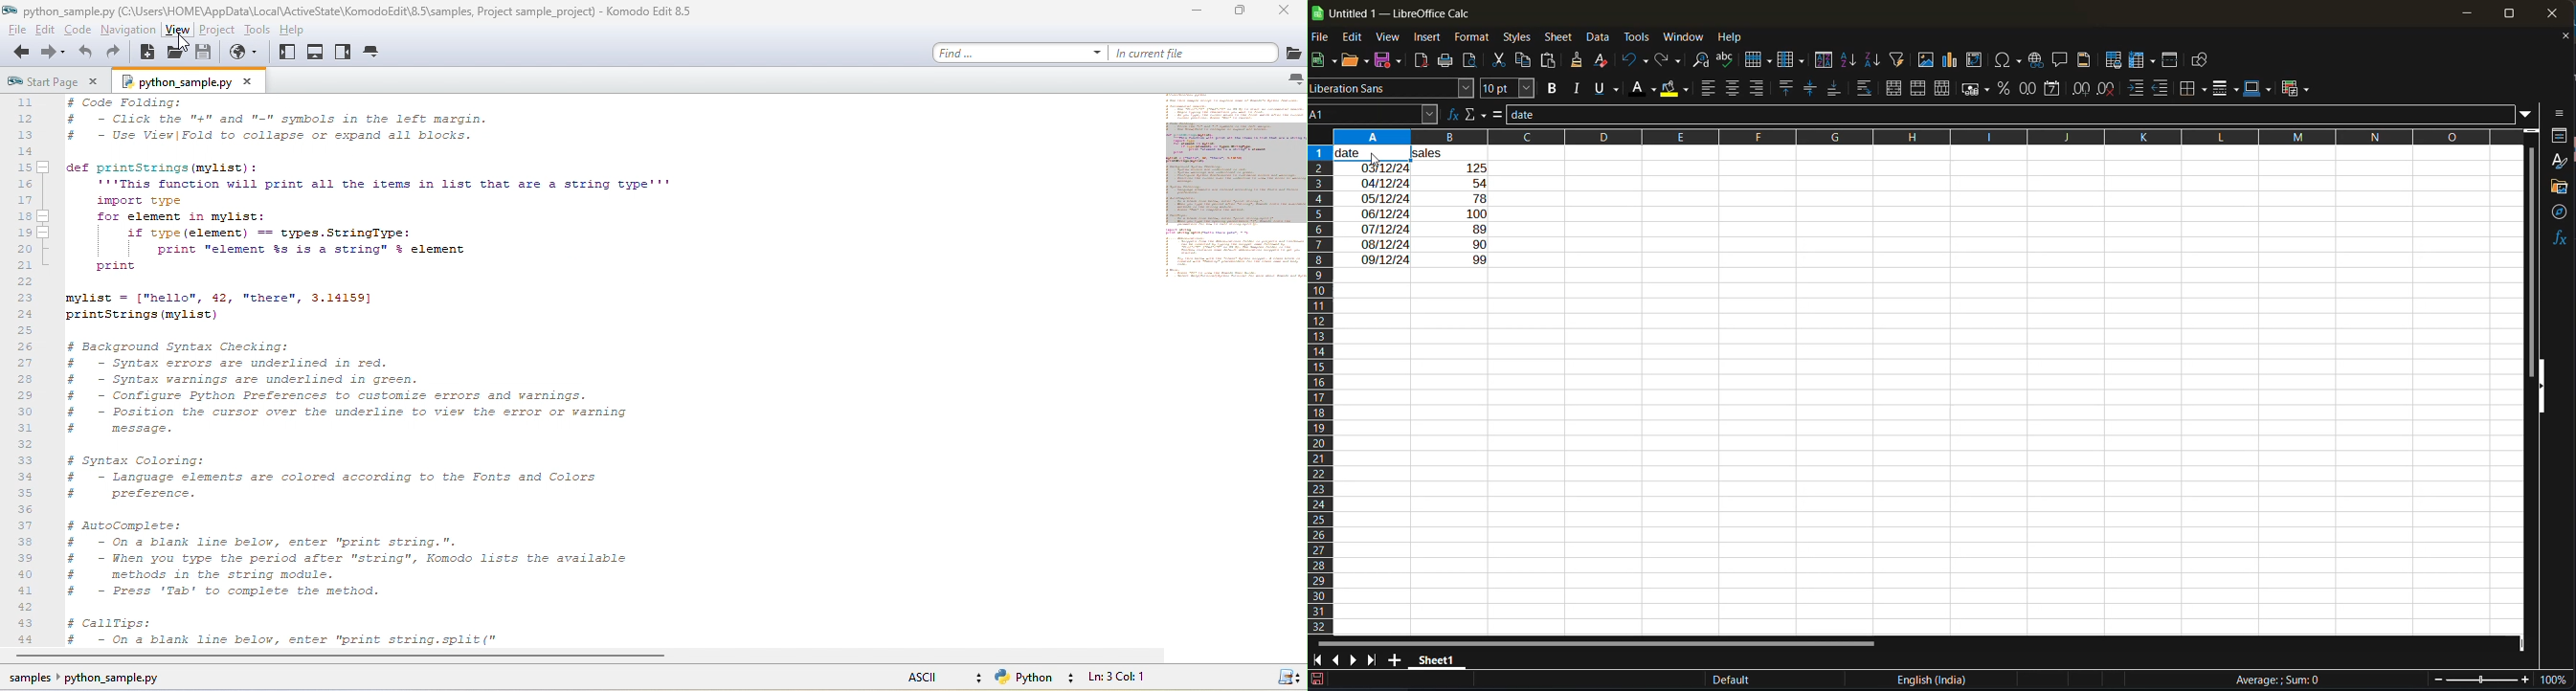  I want to click on insert or edit pivot table, so click(1974, 60).